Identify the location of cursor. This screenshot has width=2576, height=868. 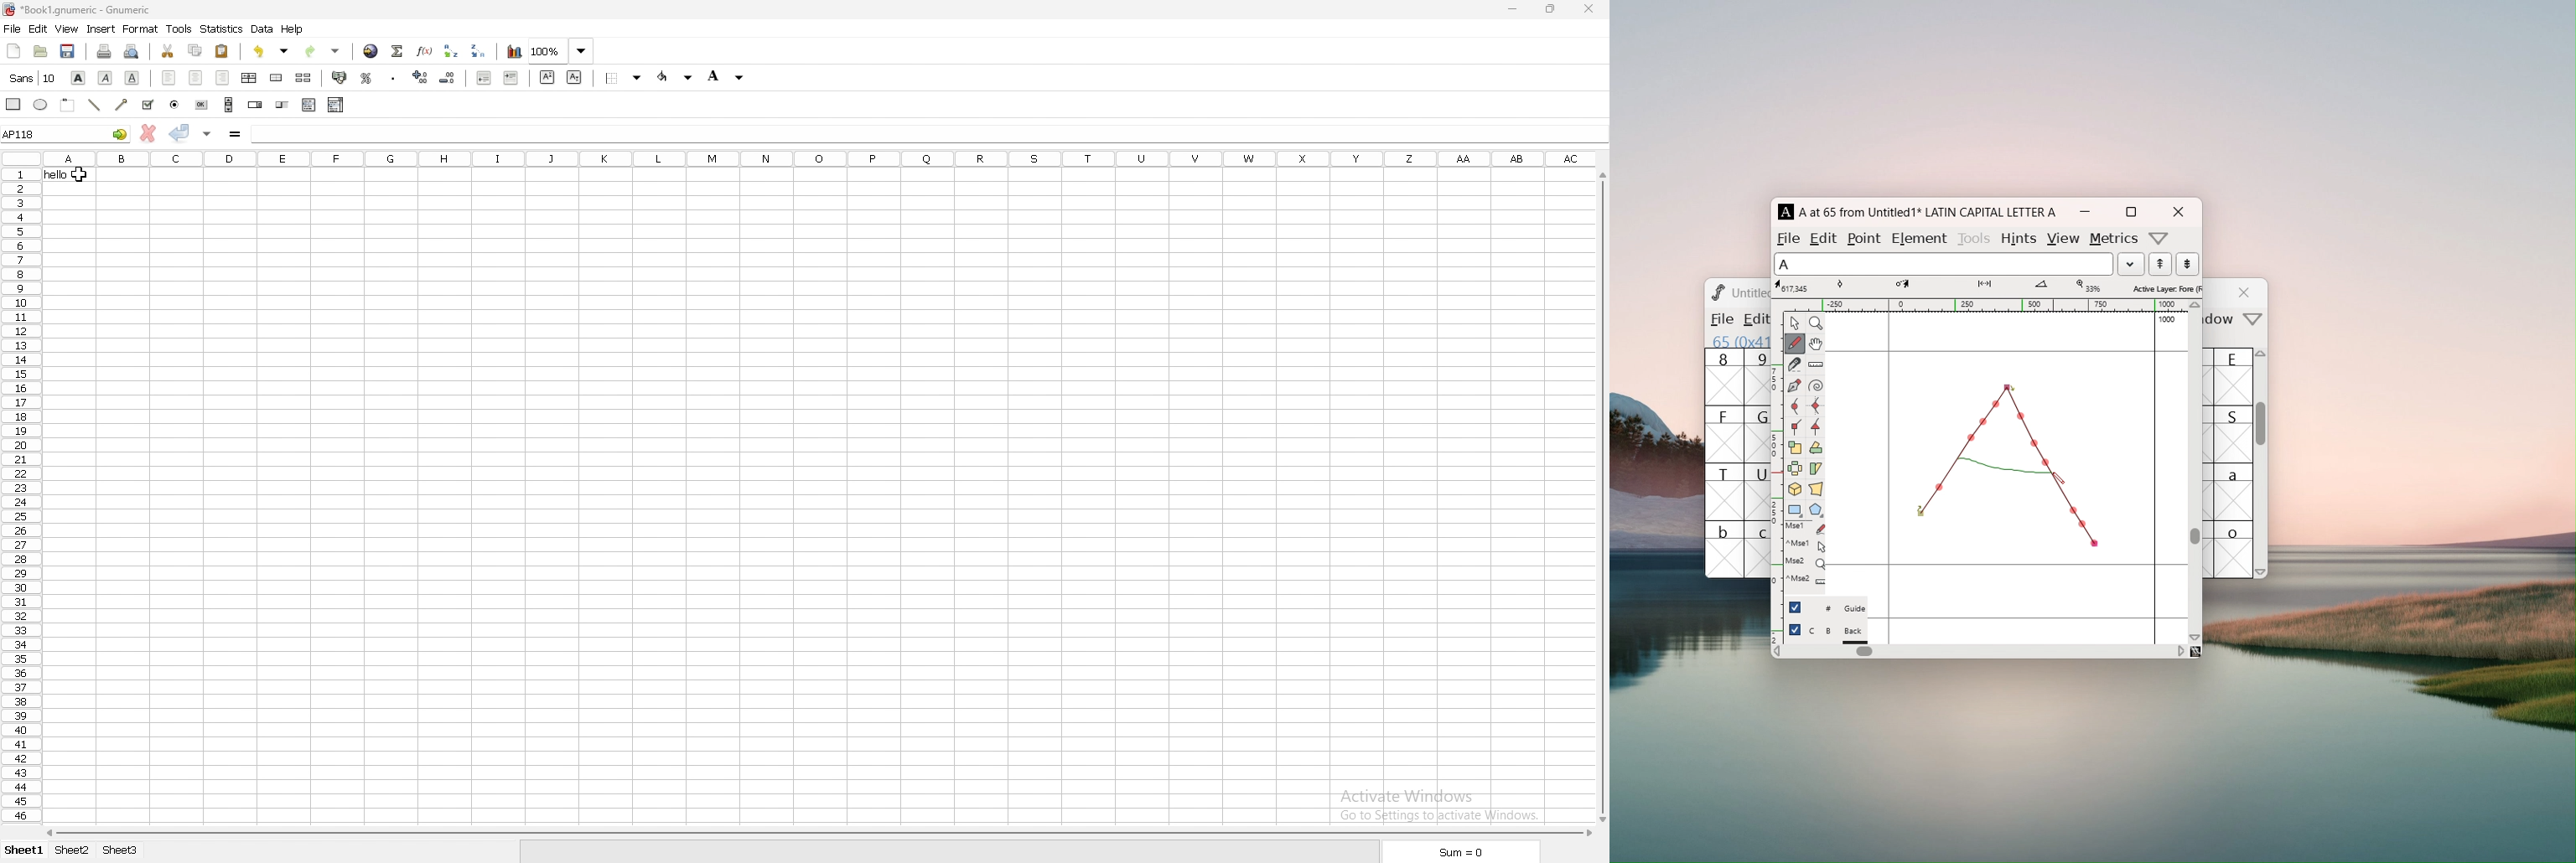
(79, 175).